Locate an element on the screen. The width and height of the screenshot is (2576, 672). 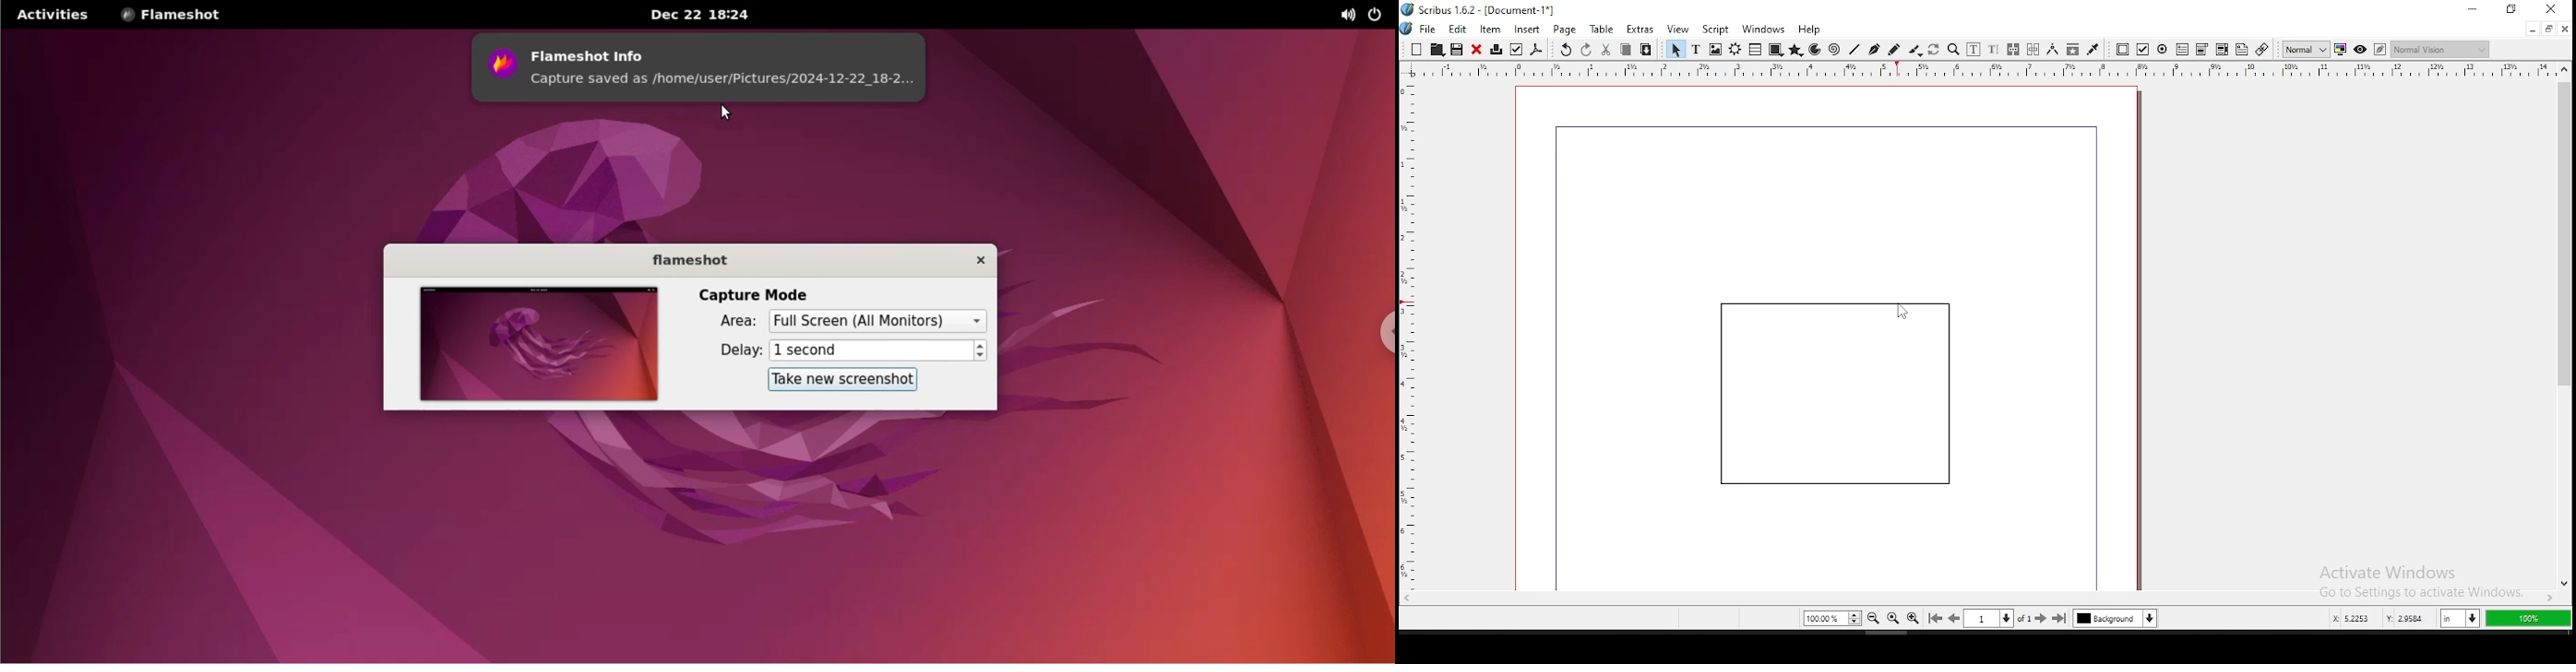
pdf list box is located at coordinates (2203, 51).